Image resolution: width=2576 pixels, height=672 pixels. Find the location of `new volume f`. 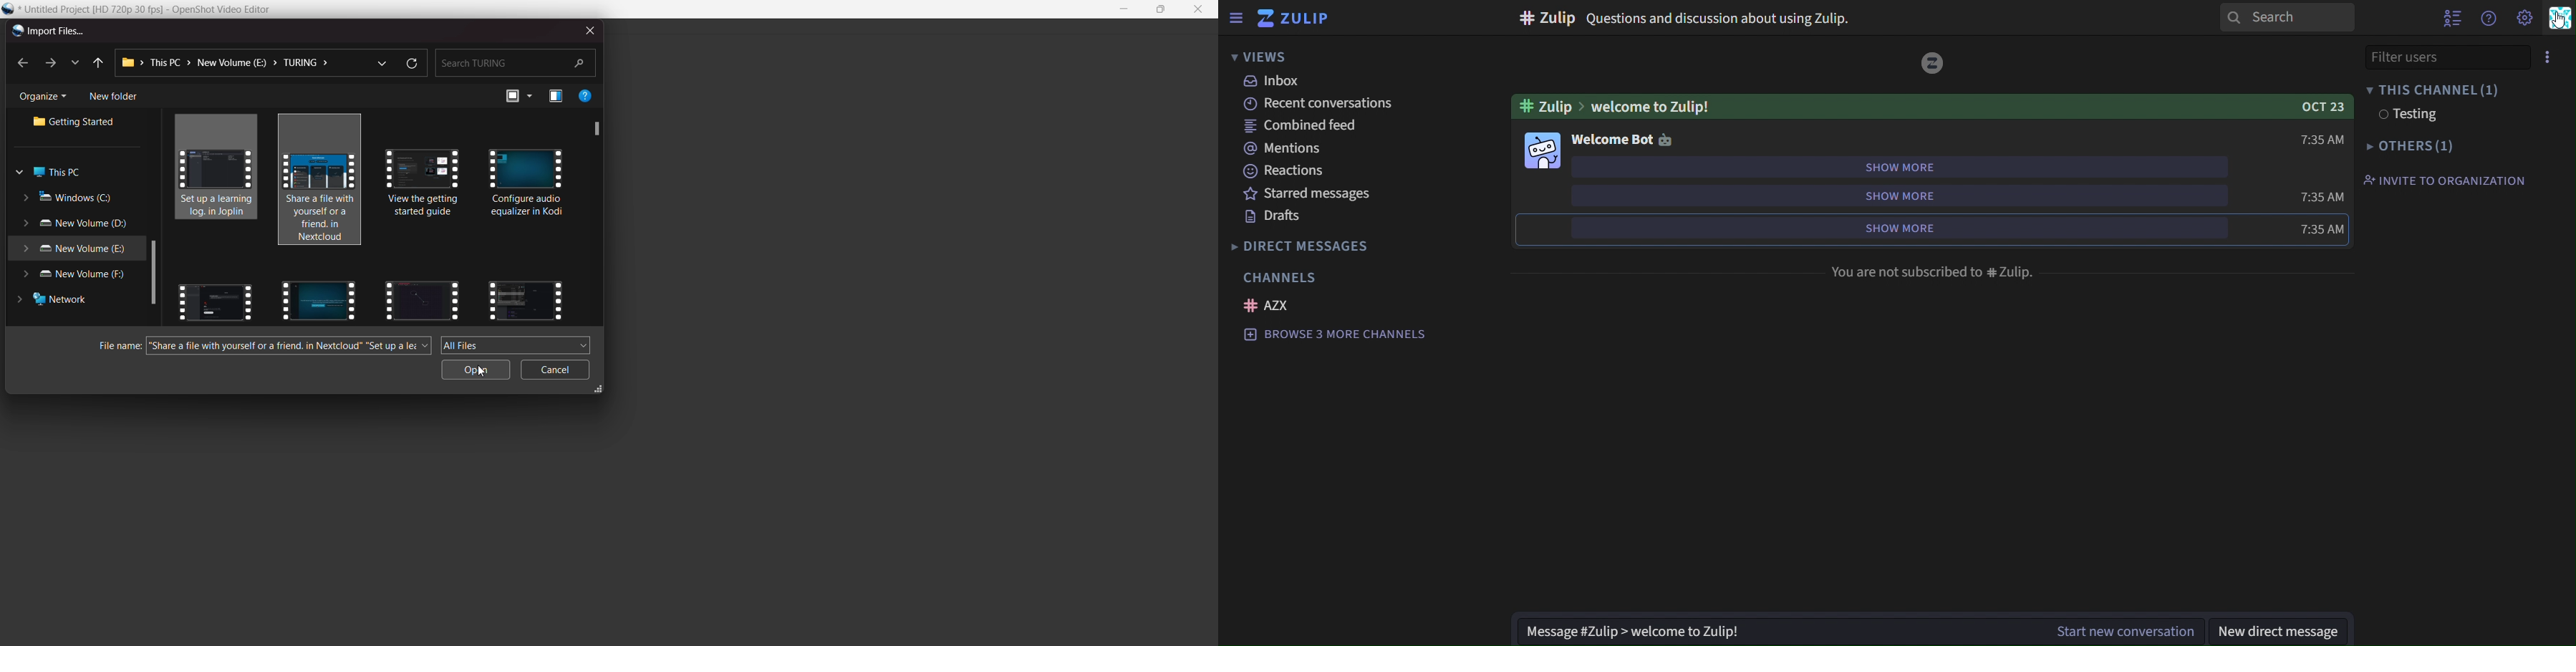

new volume f is located at coordinates (79, 276).